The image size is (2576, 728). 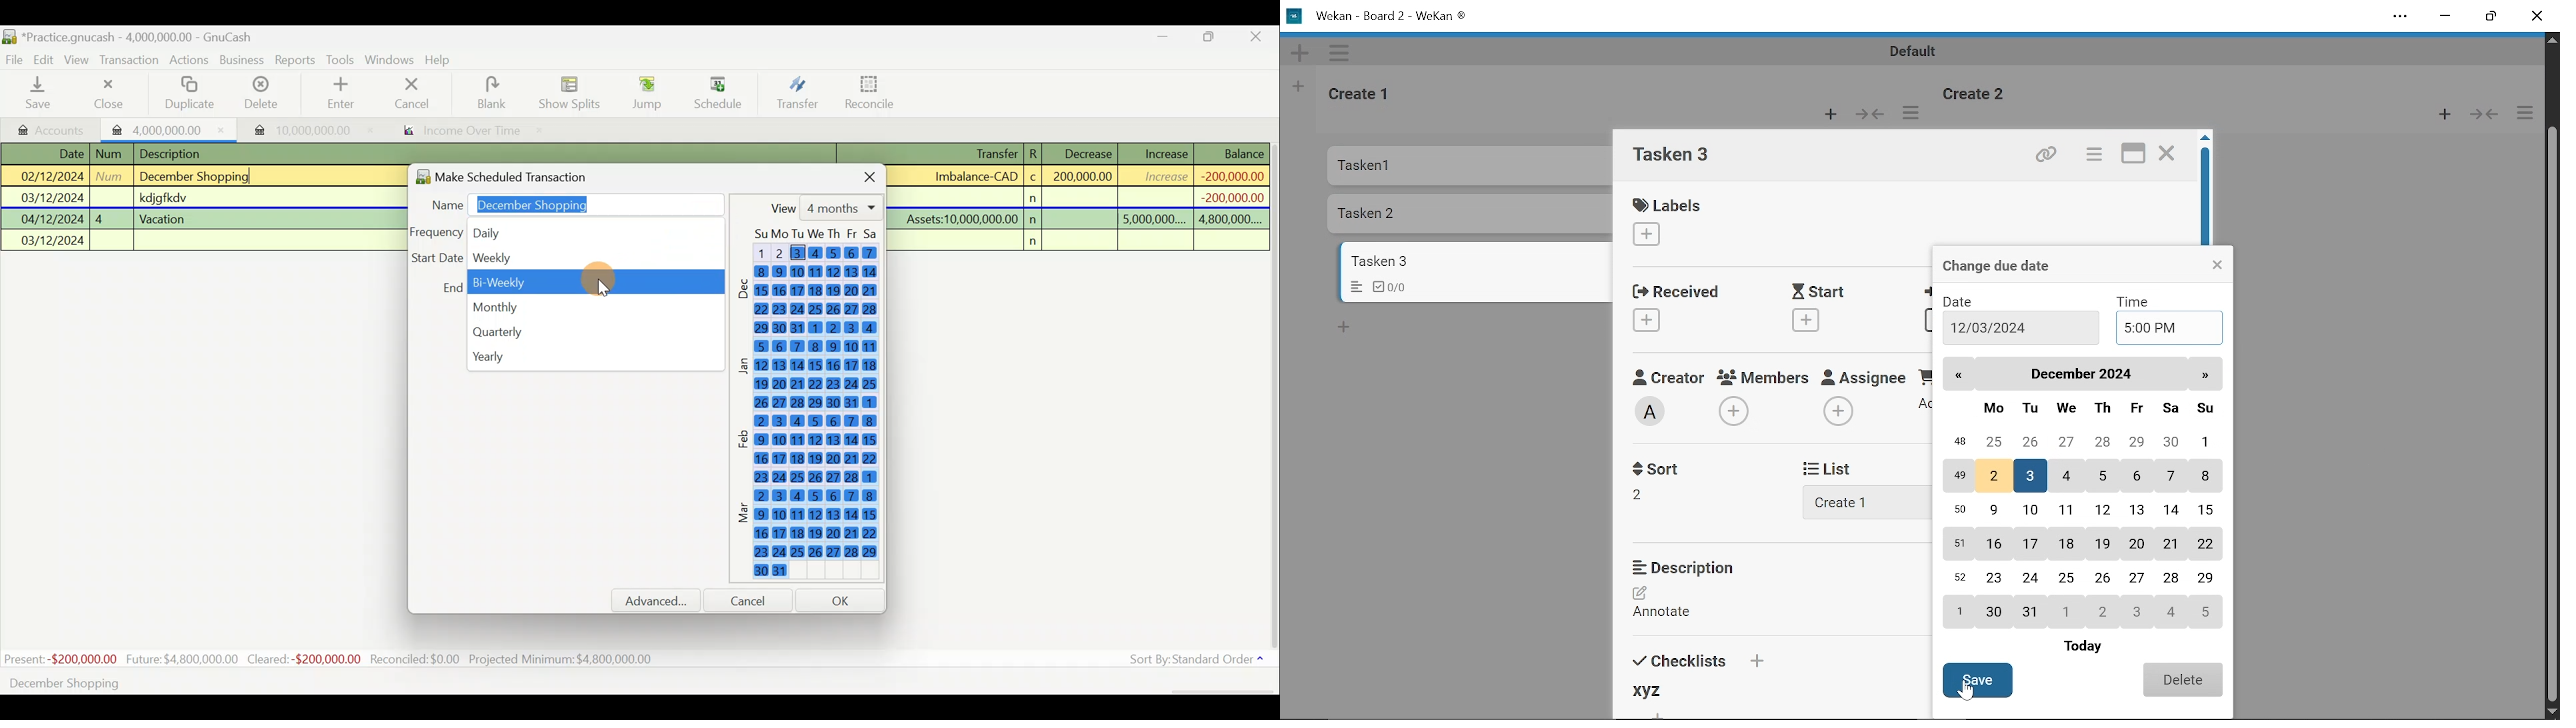 I want to click on Default, so click(x=1916, y=51).